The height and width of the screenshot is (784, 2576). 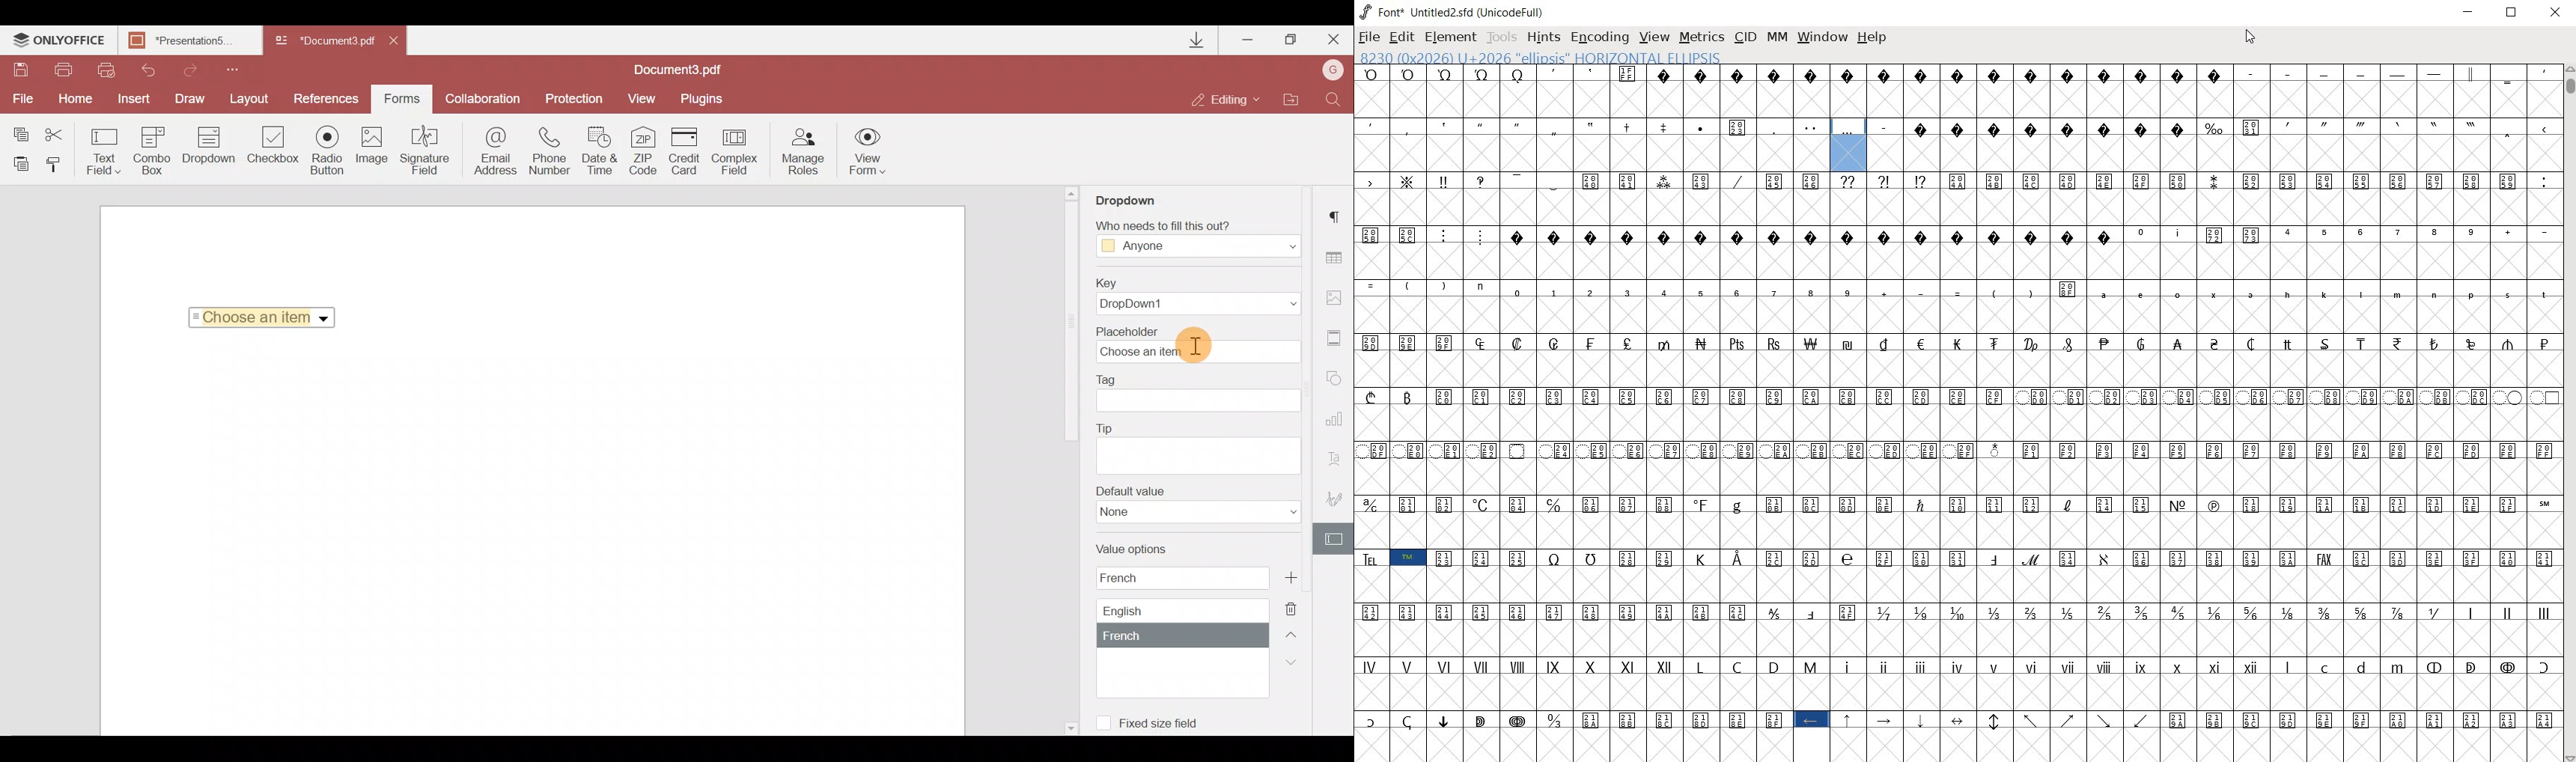 I want to click on METRICS, so click(x=1702, y=37).